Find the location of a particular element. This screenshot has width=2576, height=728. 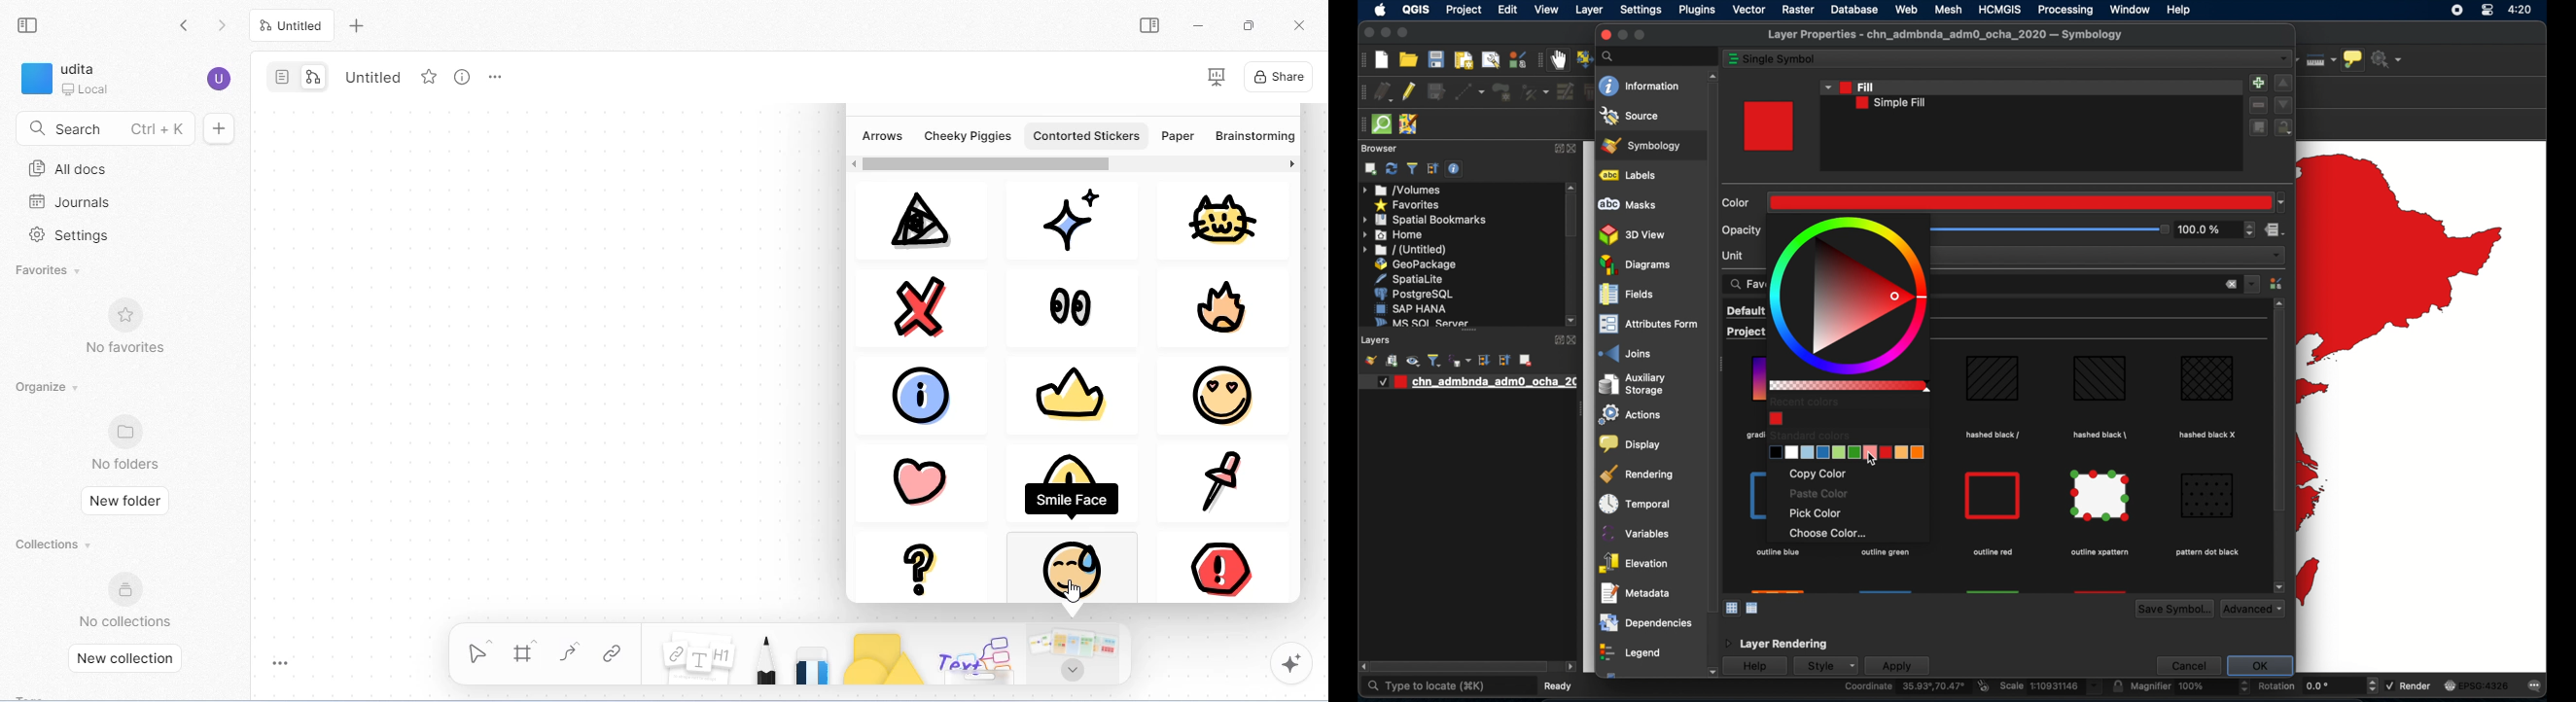

outline blue is located at coordinates (1778, 553).